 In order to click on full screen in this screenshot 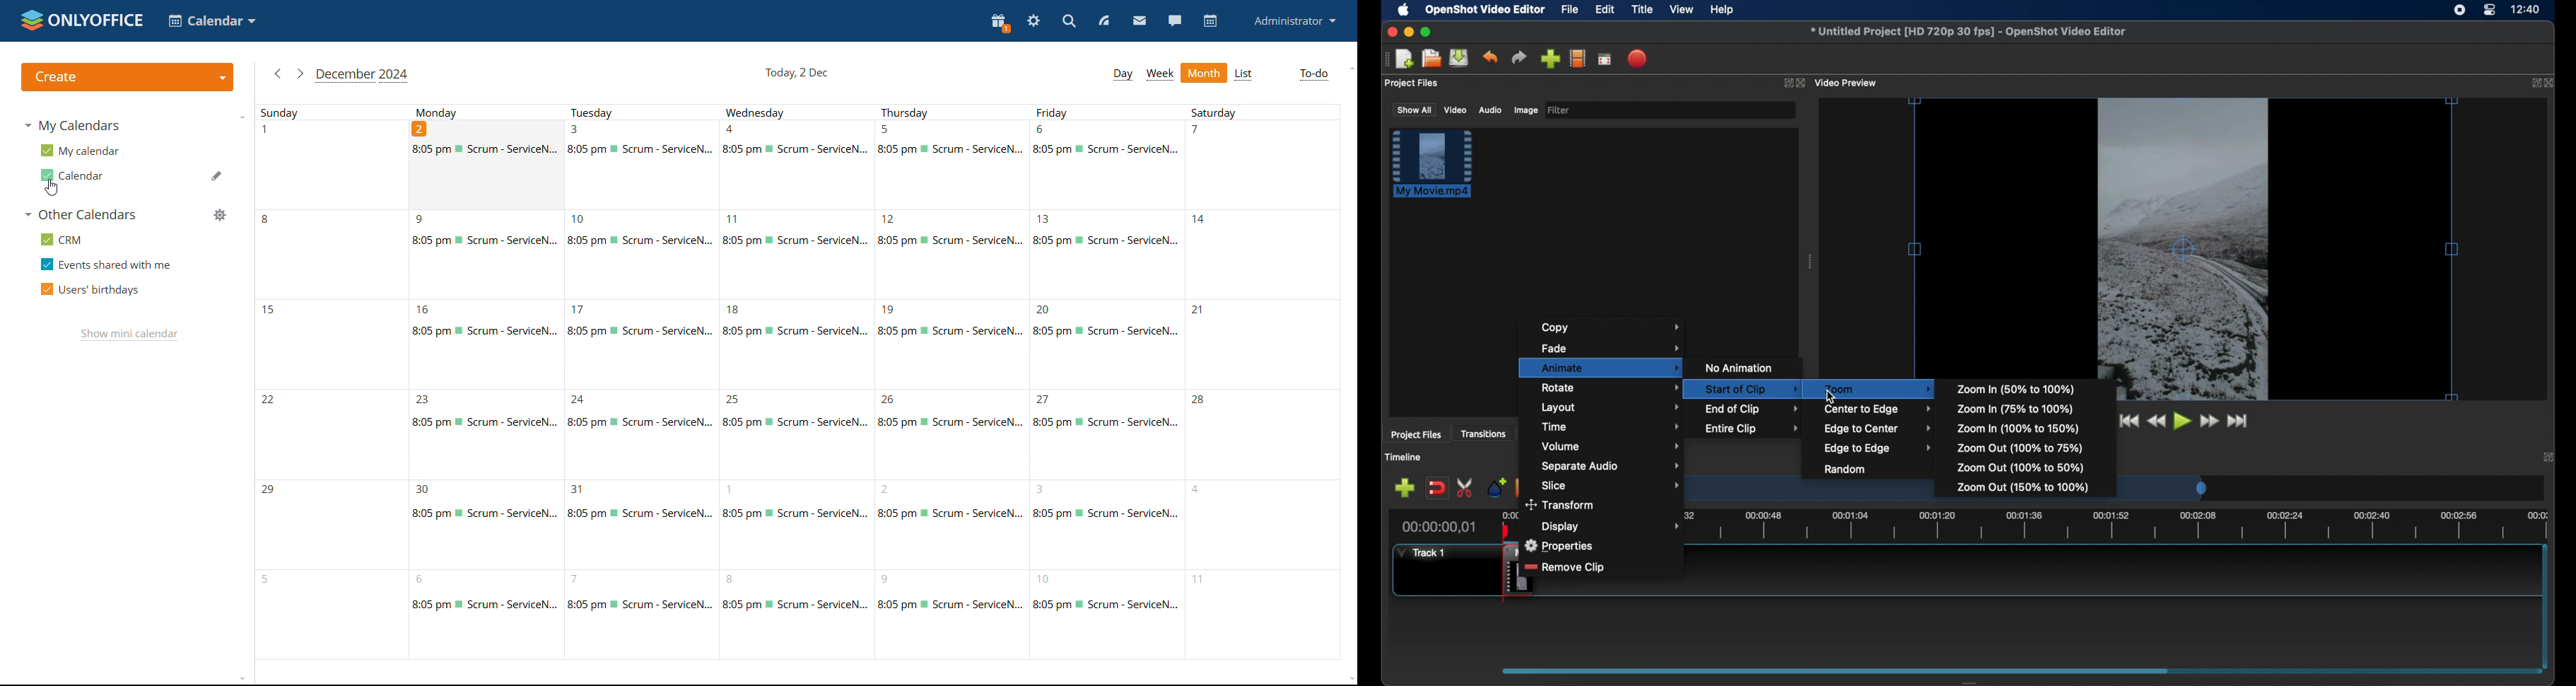, I will do `click(1604, 60)`.